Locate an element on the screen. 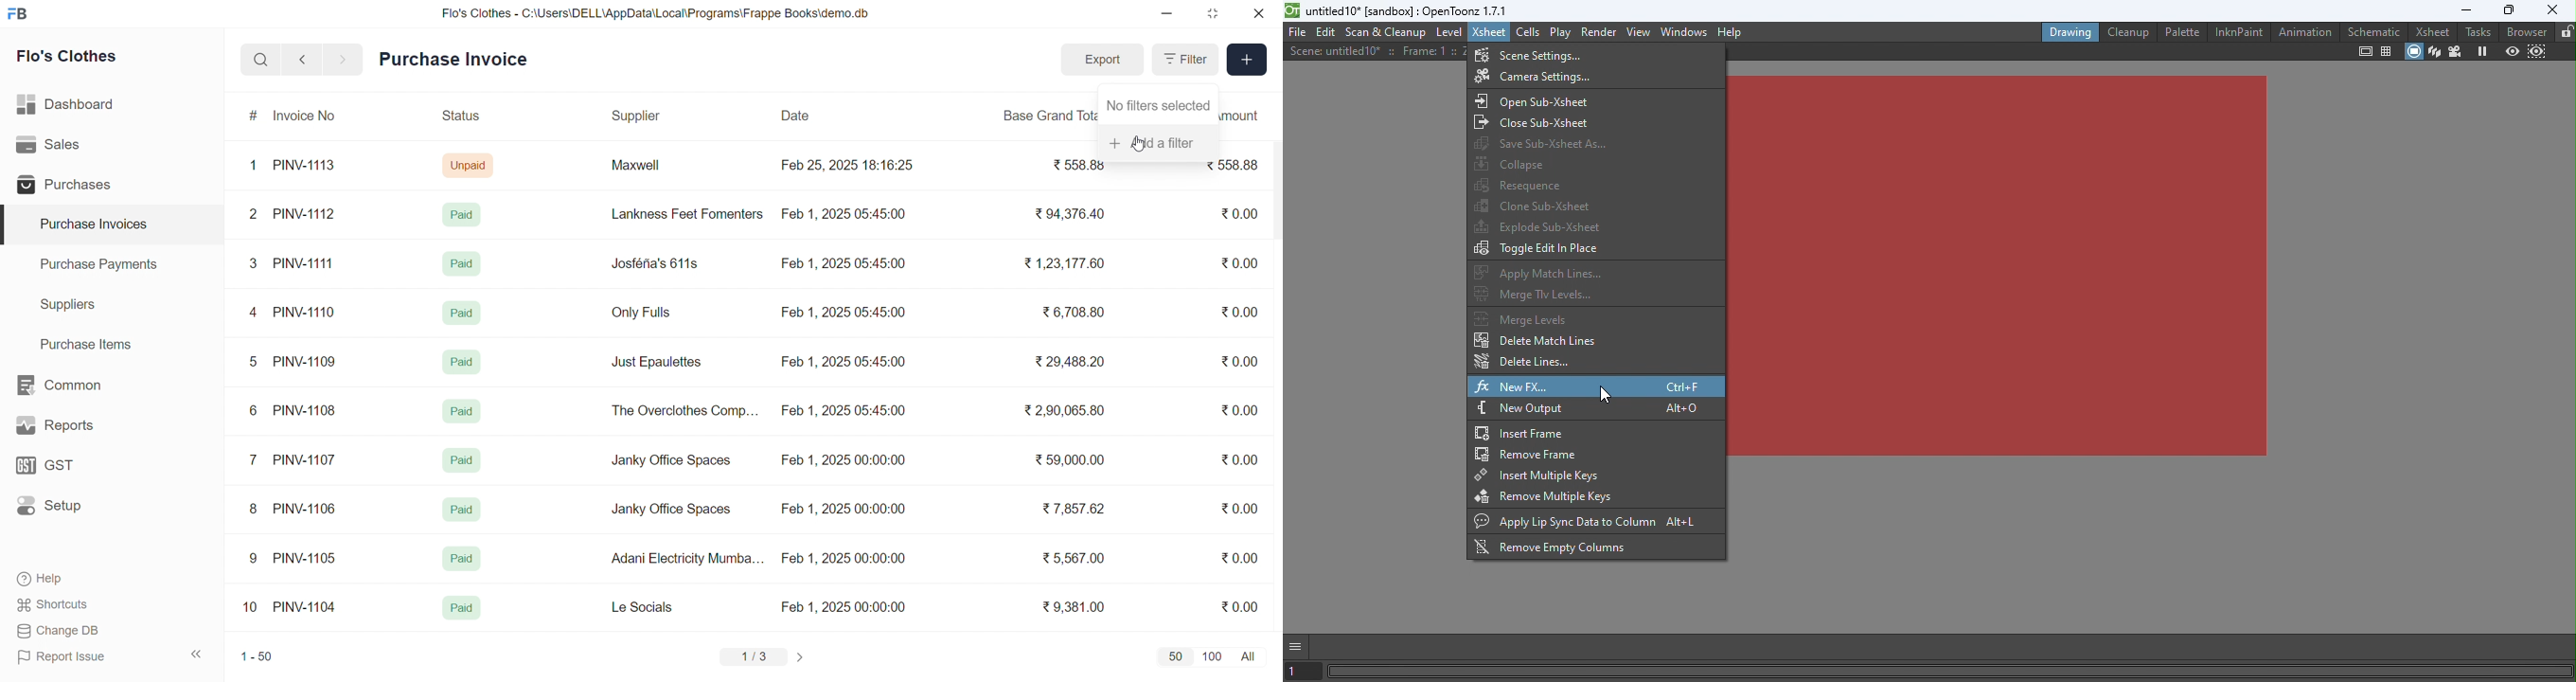 This screenshot has height=700, width=2576. ₹0.00 is located at coordinates (1242, 262).